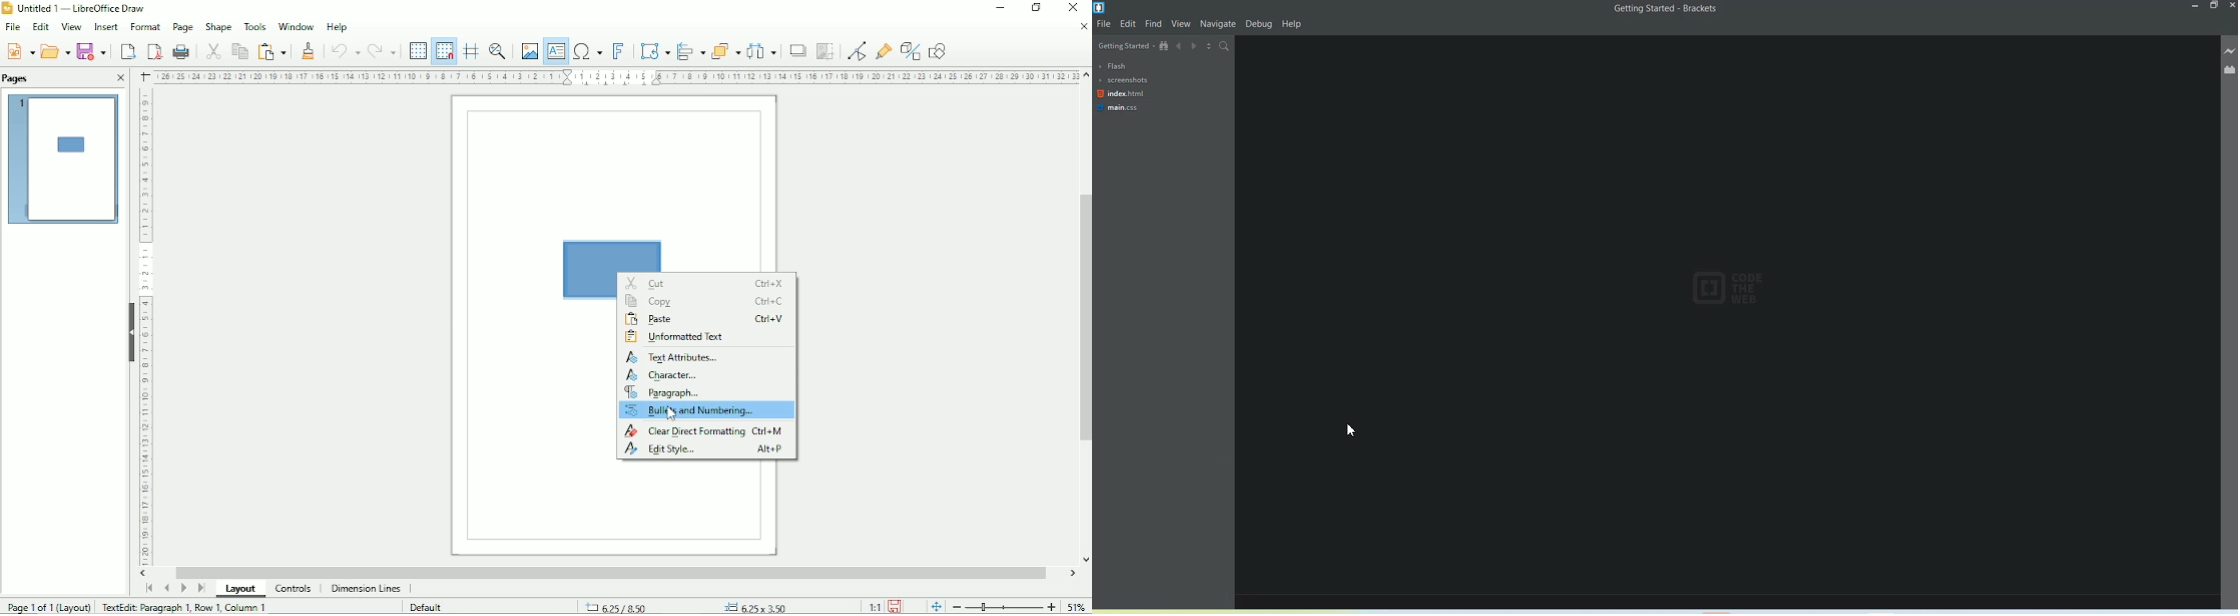  Describe the element at coordinates (212, 50) in the screenshot. I see `Cut` at that location.